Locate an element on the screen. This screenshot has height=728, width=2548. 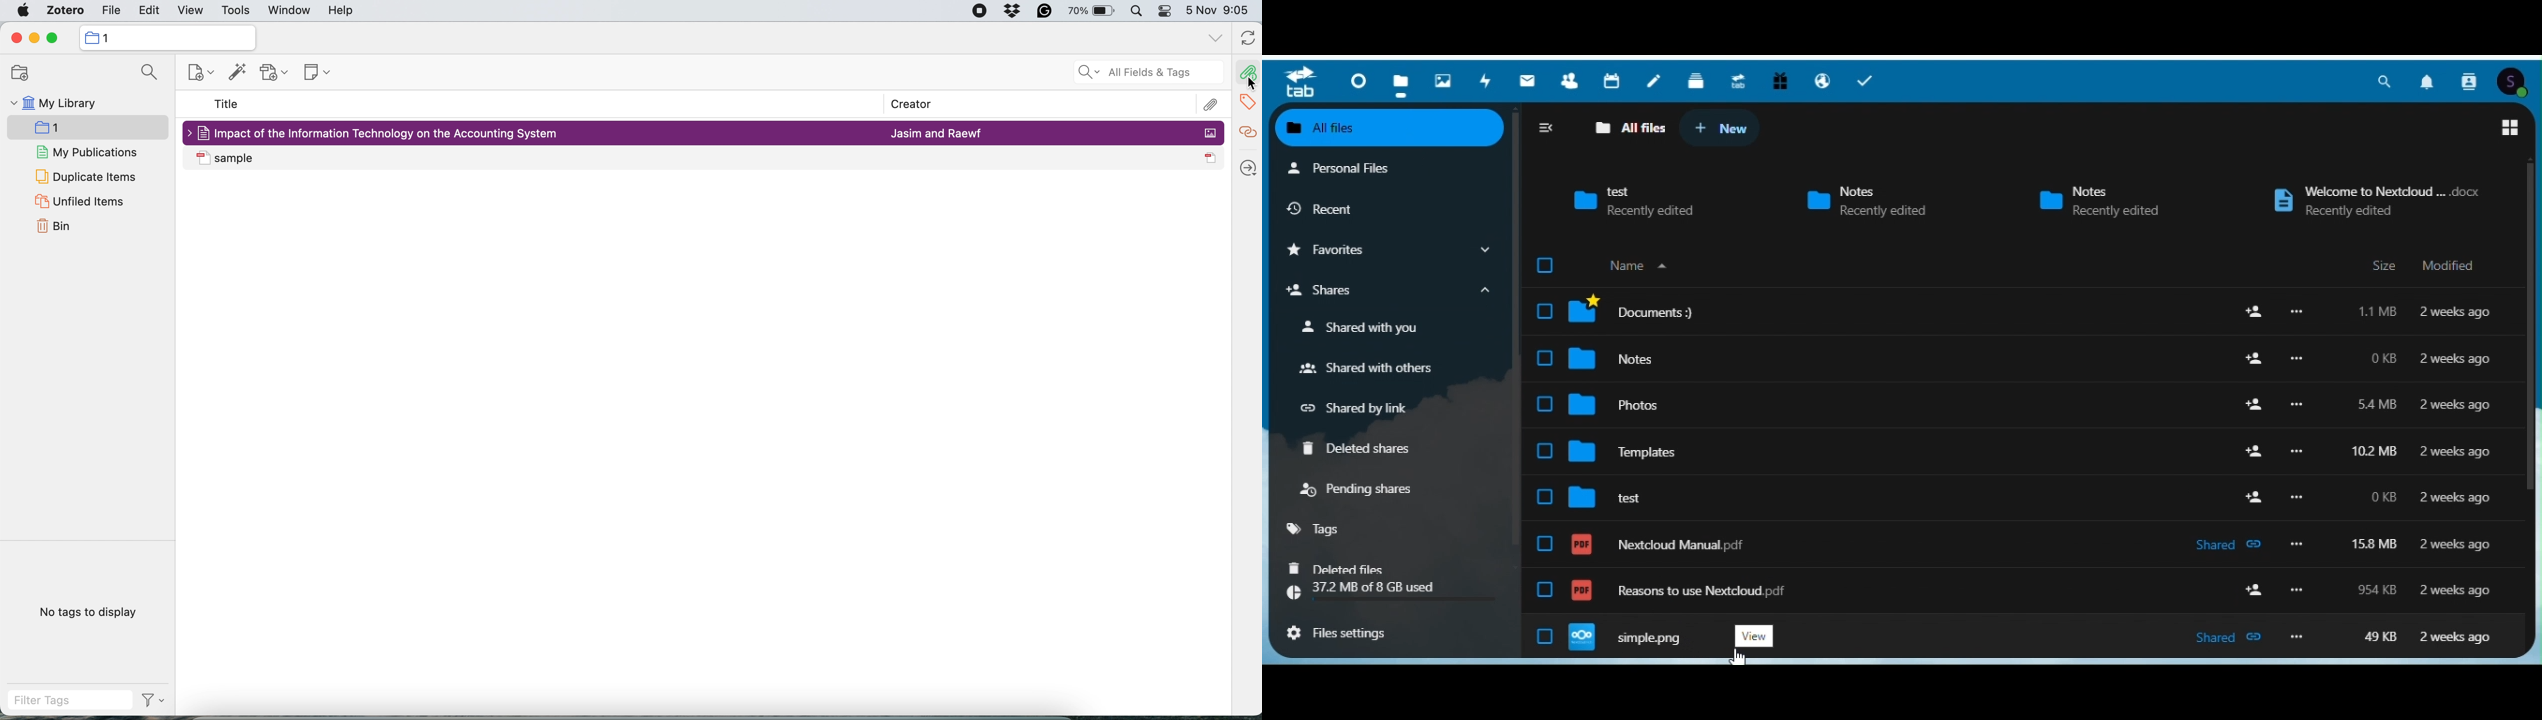
size is located at coordinates (2378, 312).